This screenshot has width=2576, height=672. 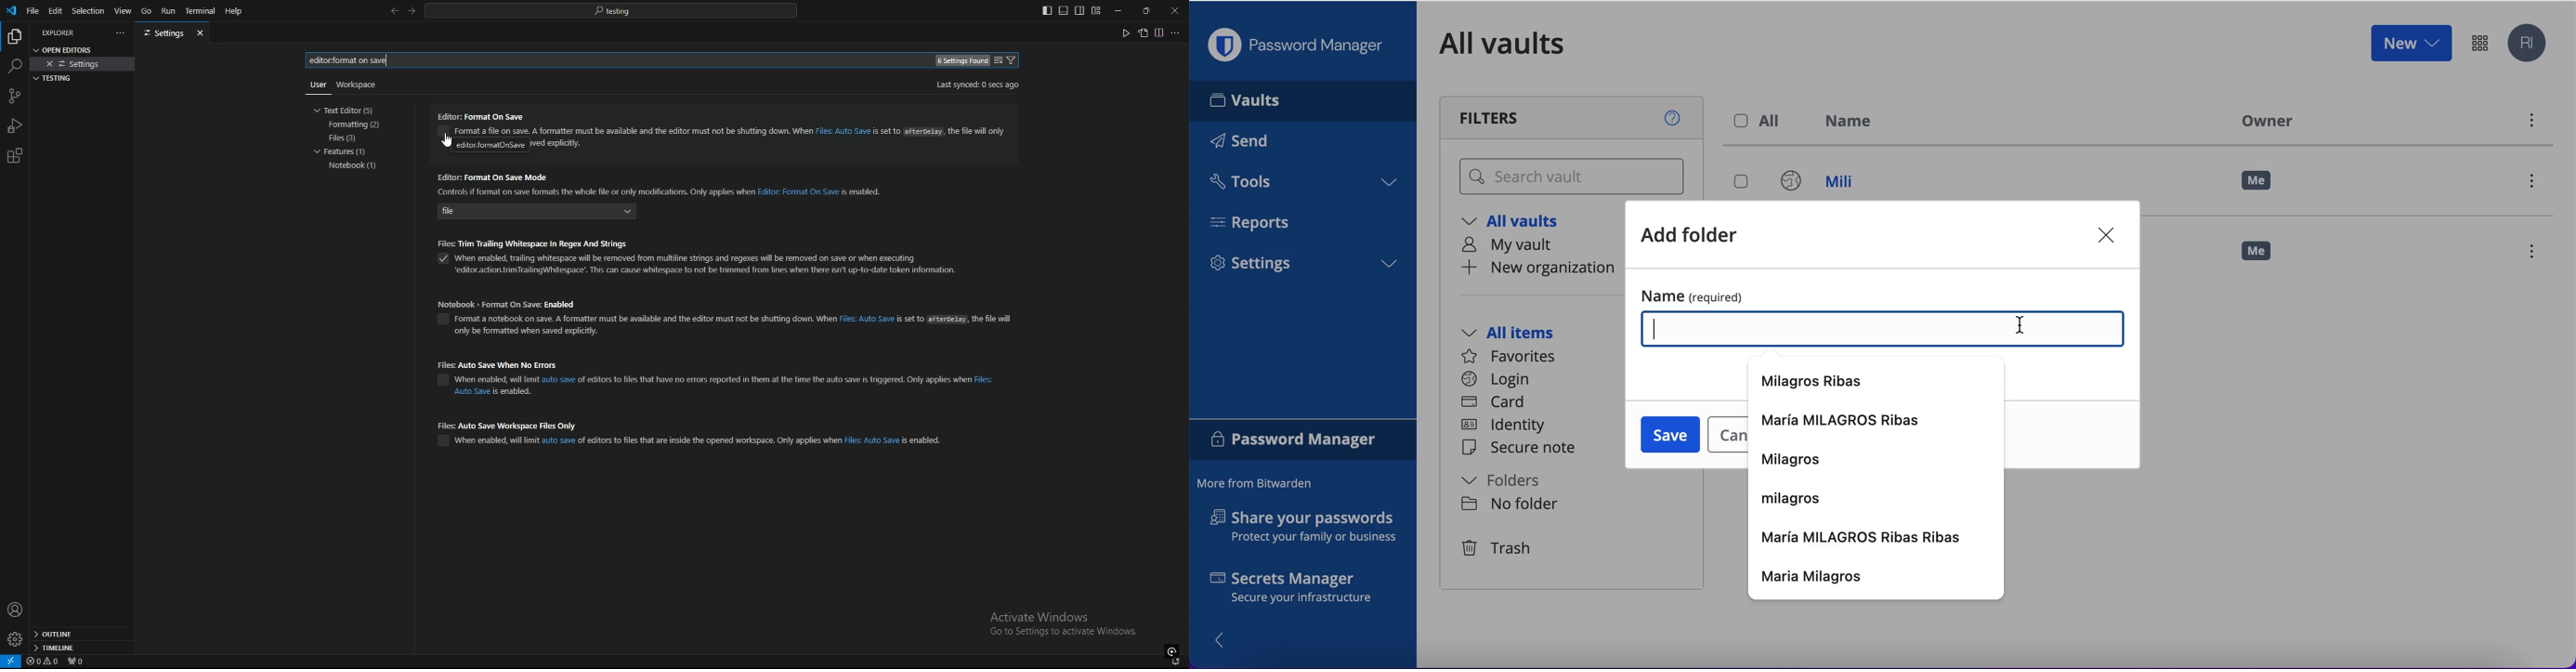 I want to click on more from bitwarden, so click(x=1260, y=484).